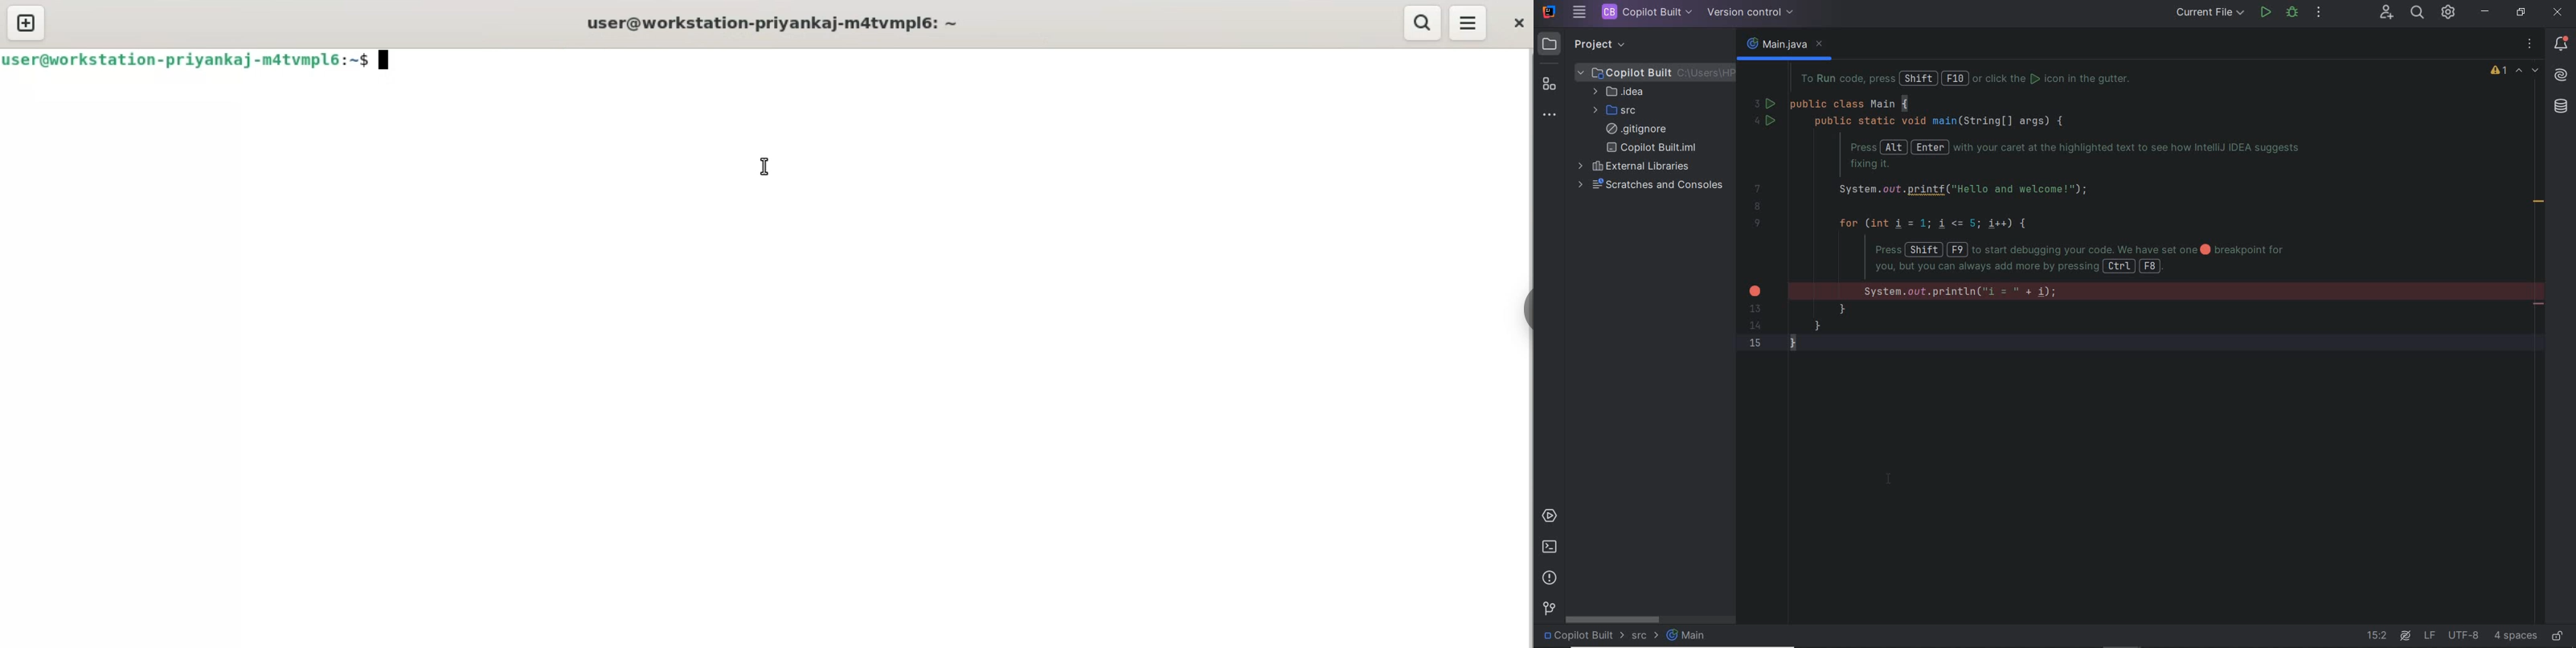 This screenshot has width=2576, height=672. What do you see at coordinates (1651, 187) in the screenshot?
I see `scratches and consoles` at bounding box center [1651, 187].